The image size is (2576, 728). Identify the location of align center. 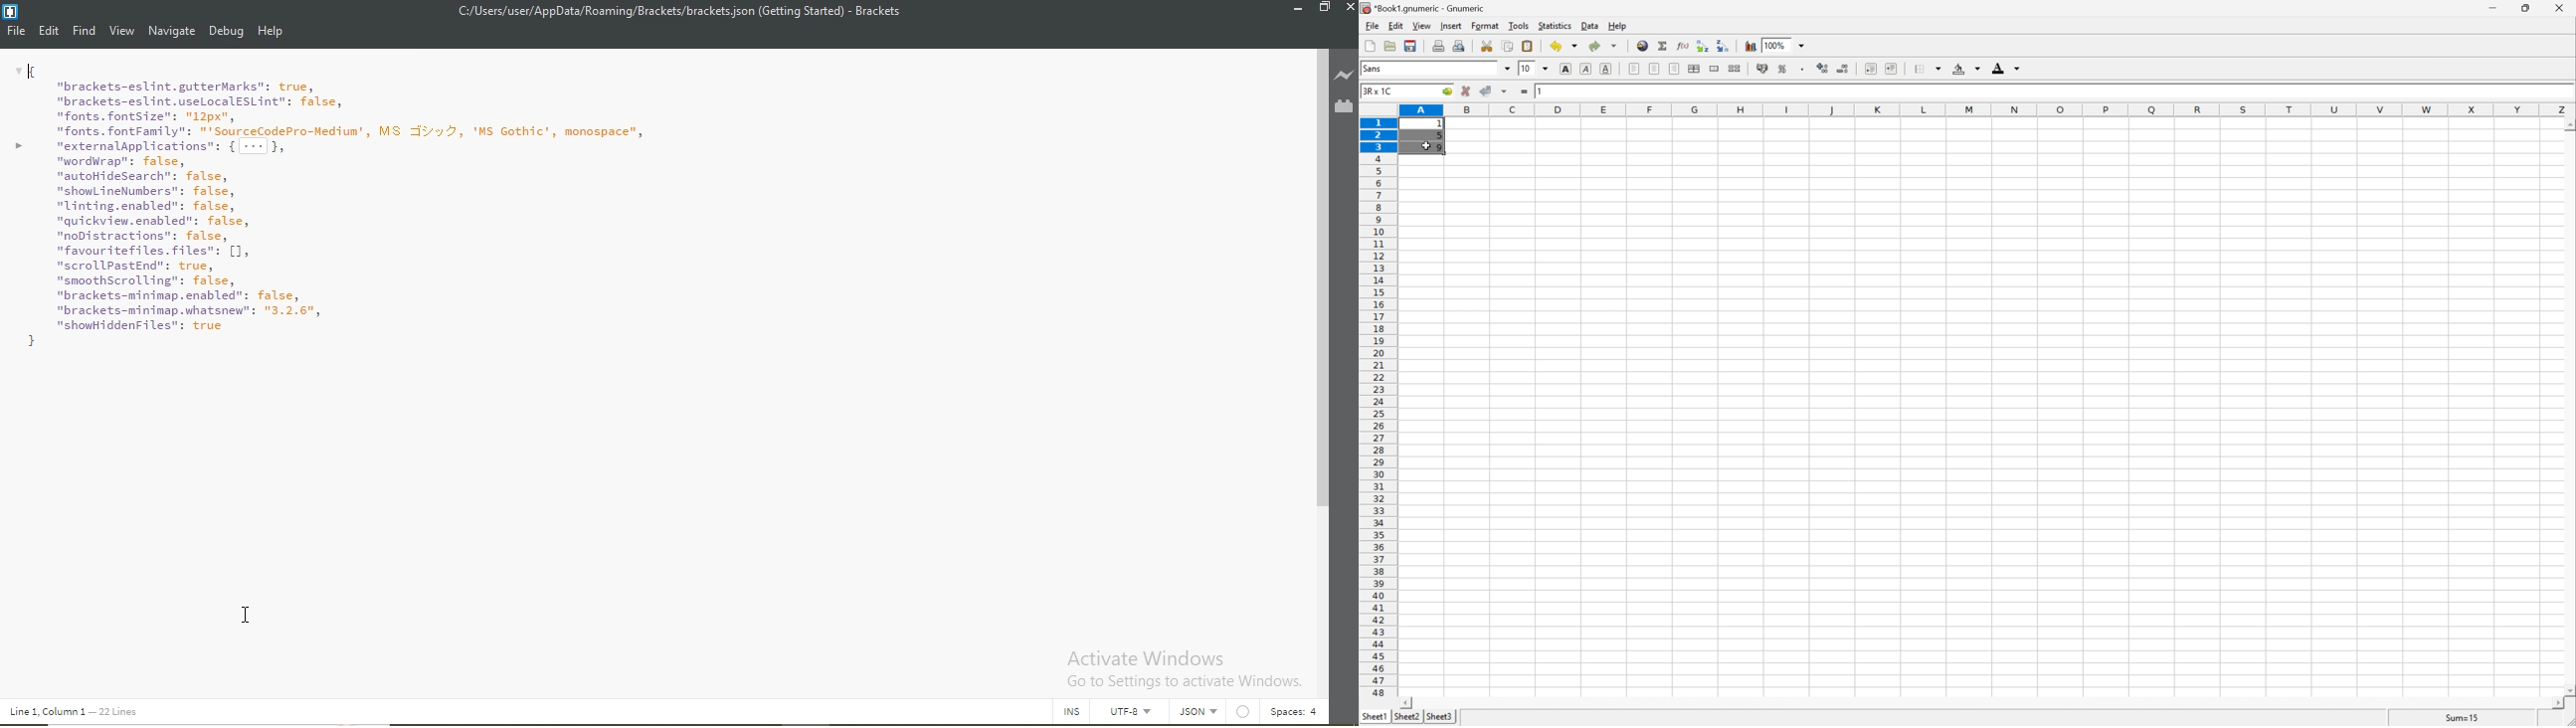
(1655, 68).